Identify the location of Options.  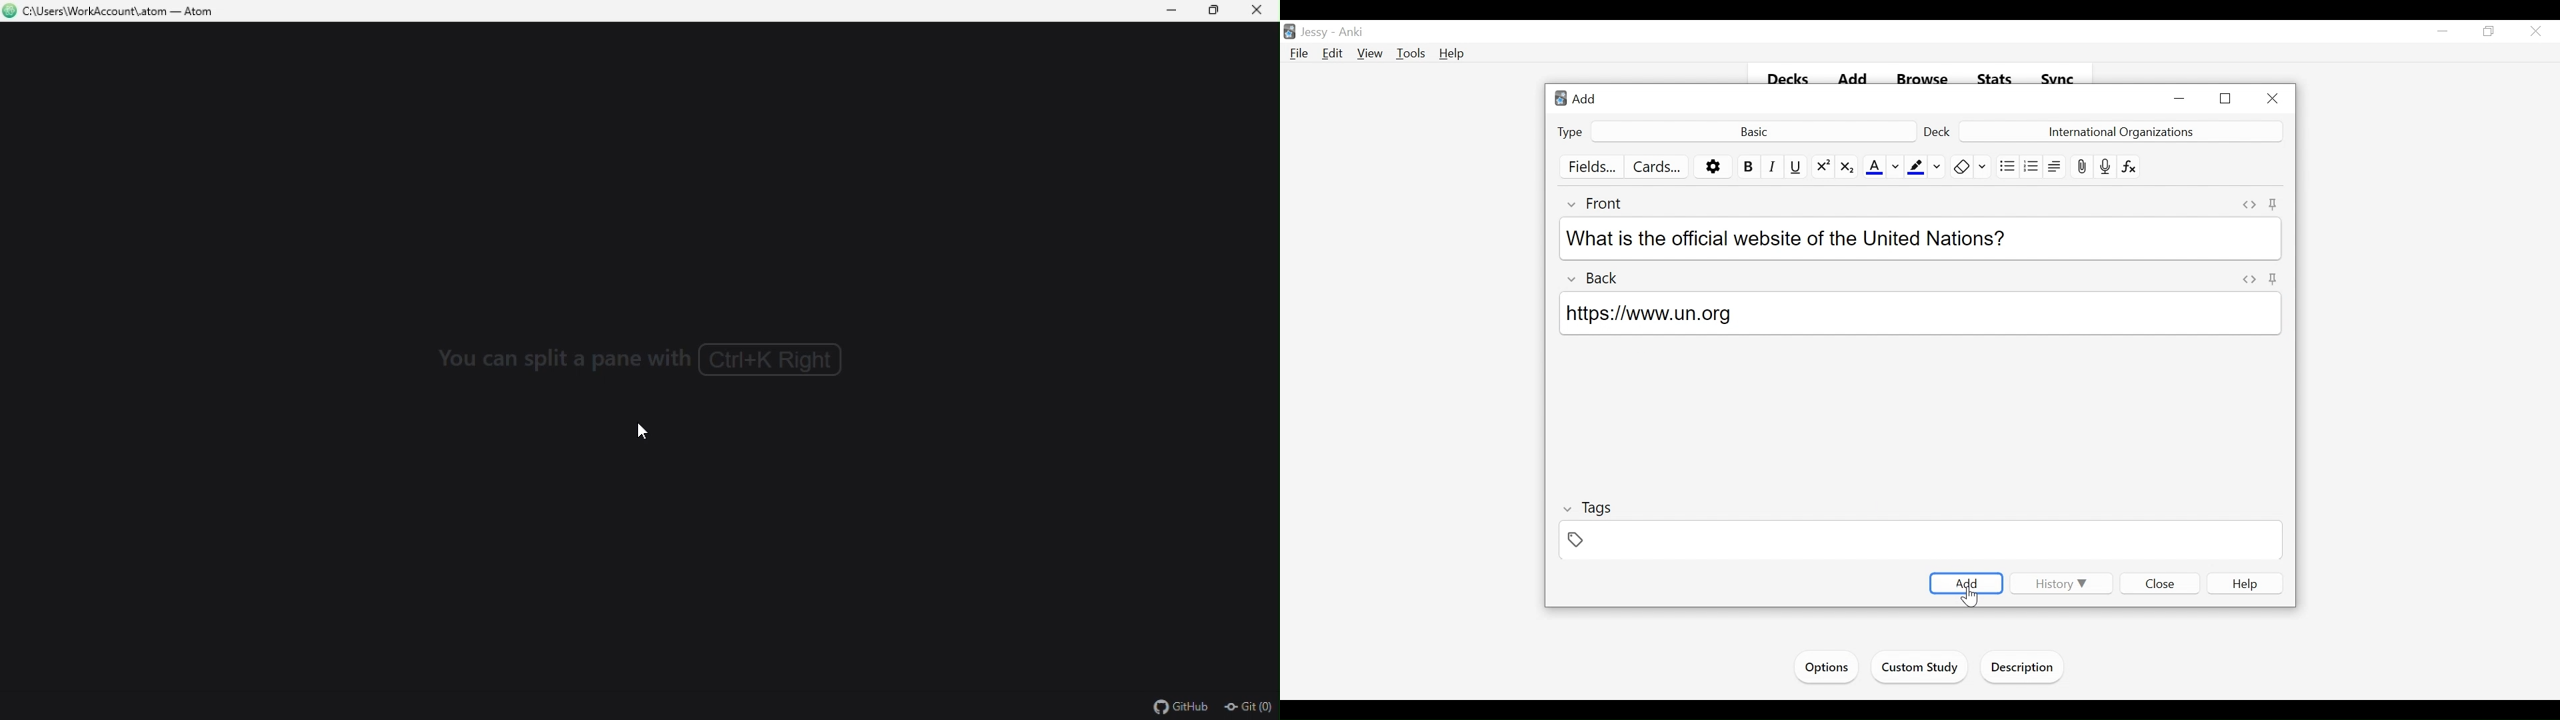
(1827, 667).